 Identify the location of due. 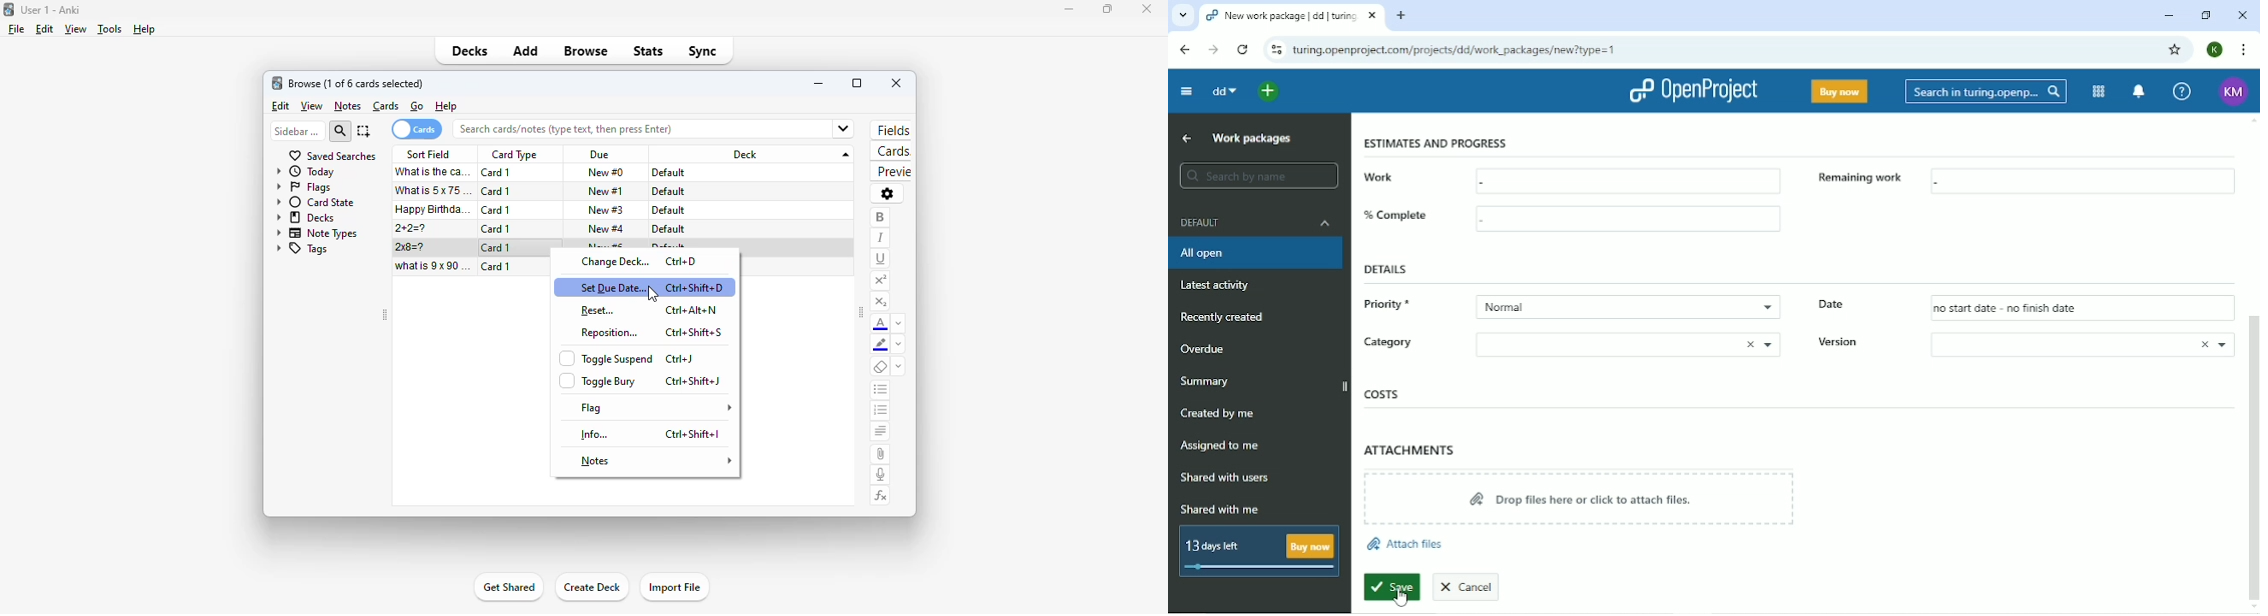
(599, 156).